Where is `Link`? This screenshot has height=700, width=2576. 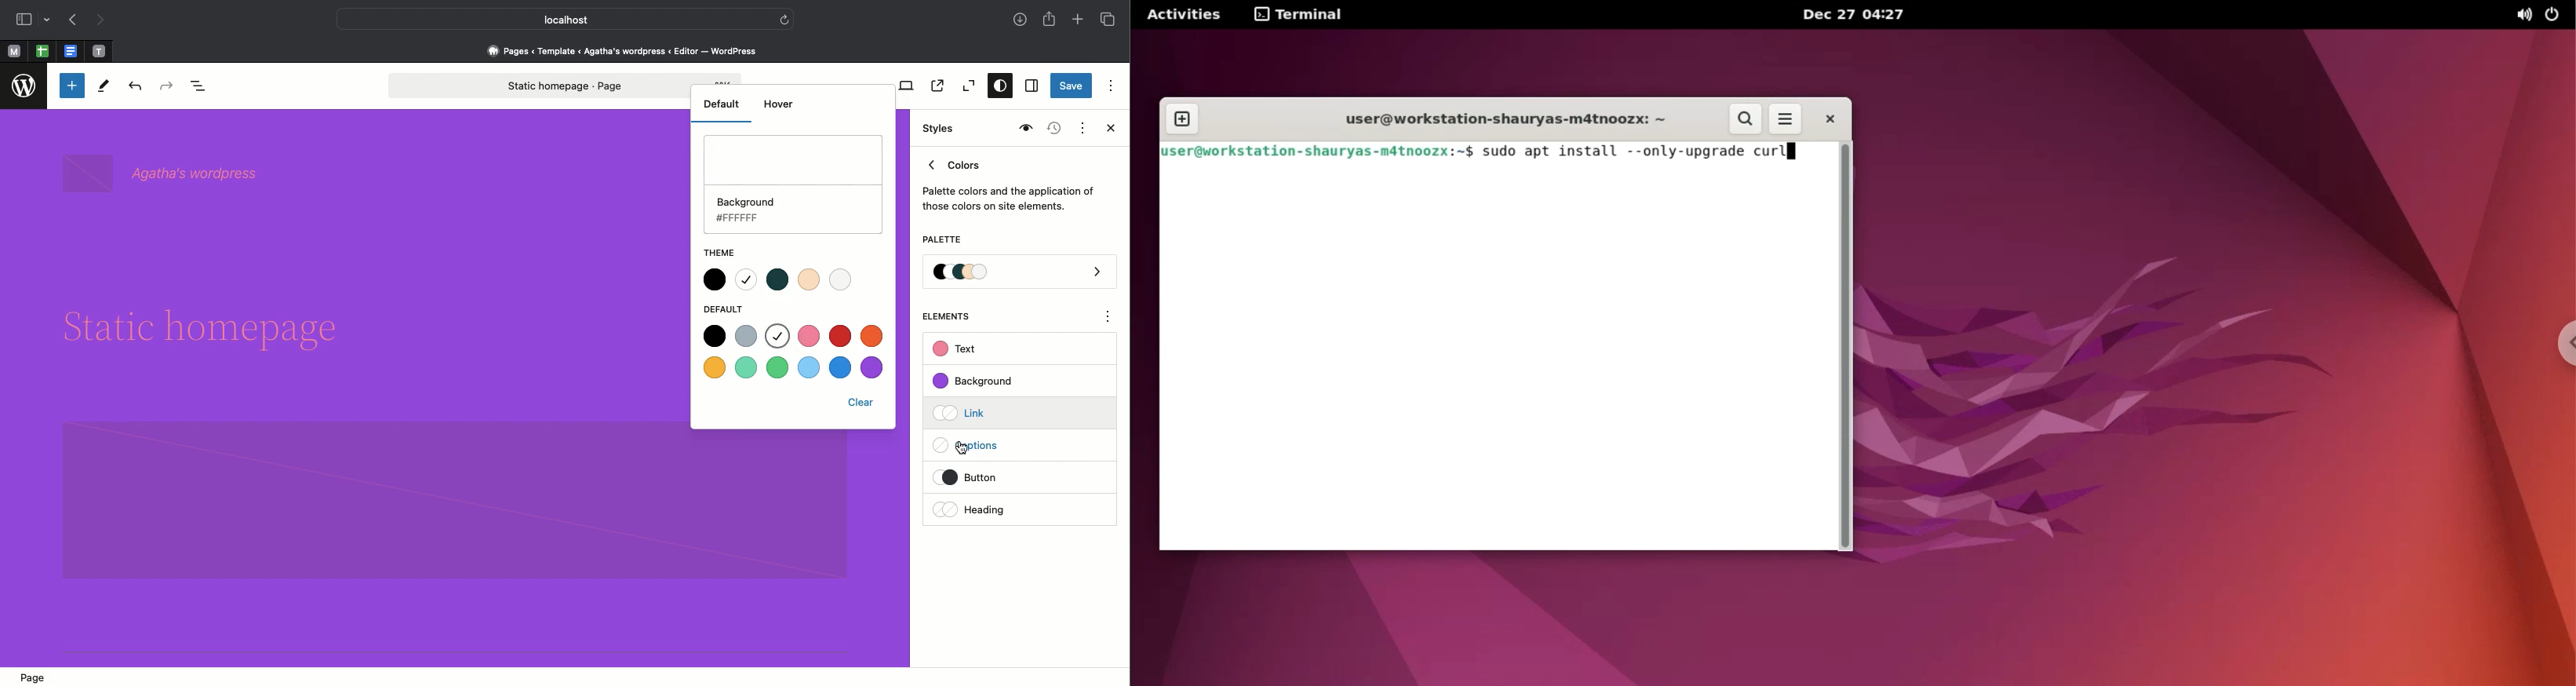
Link is located at coordinates (966, 412).